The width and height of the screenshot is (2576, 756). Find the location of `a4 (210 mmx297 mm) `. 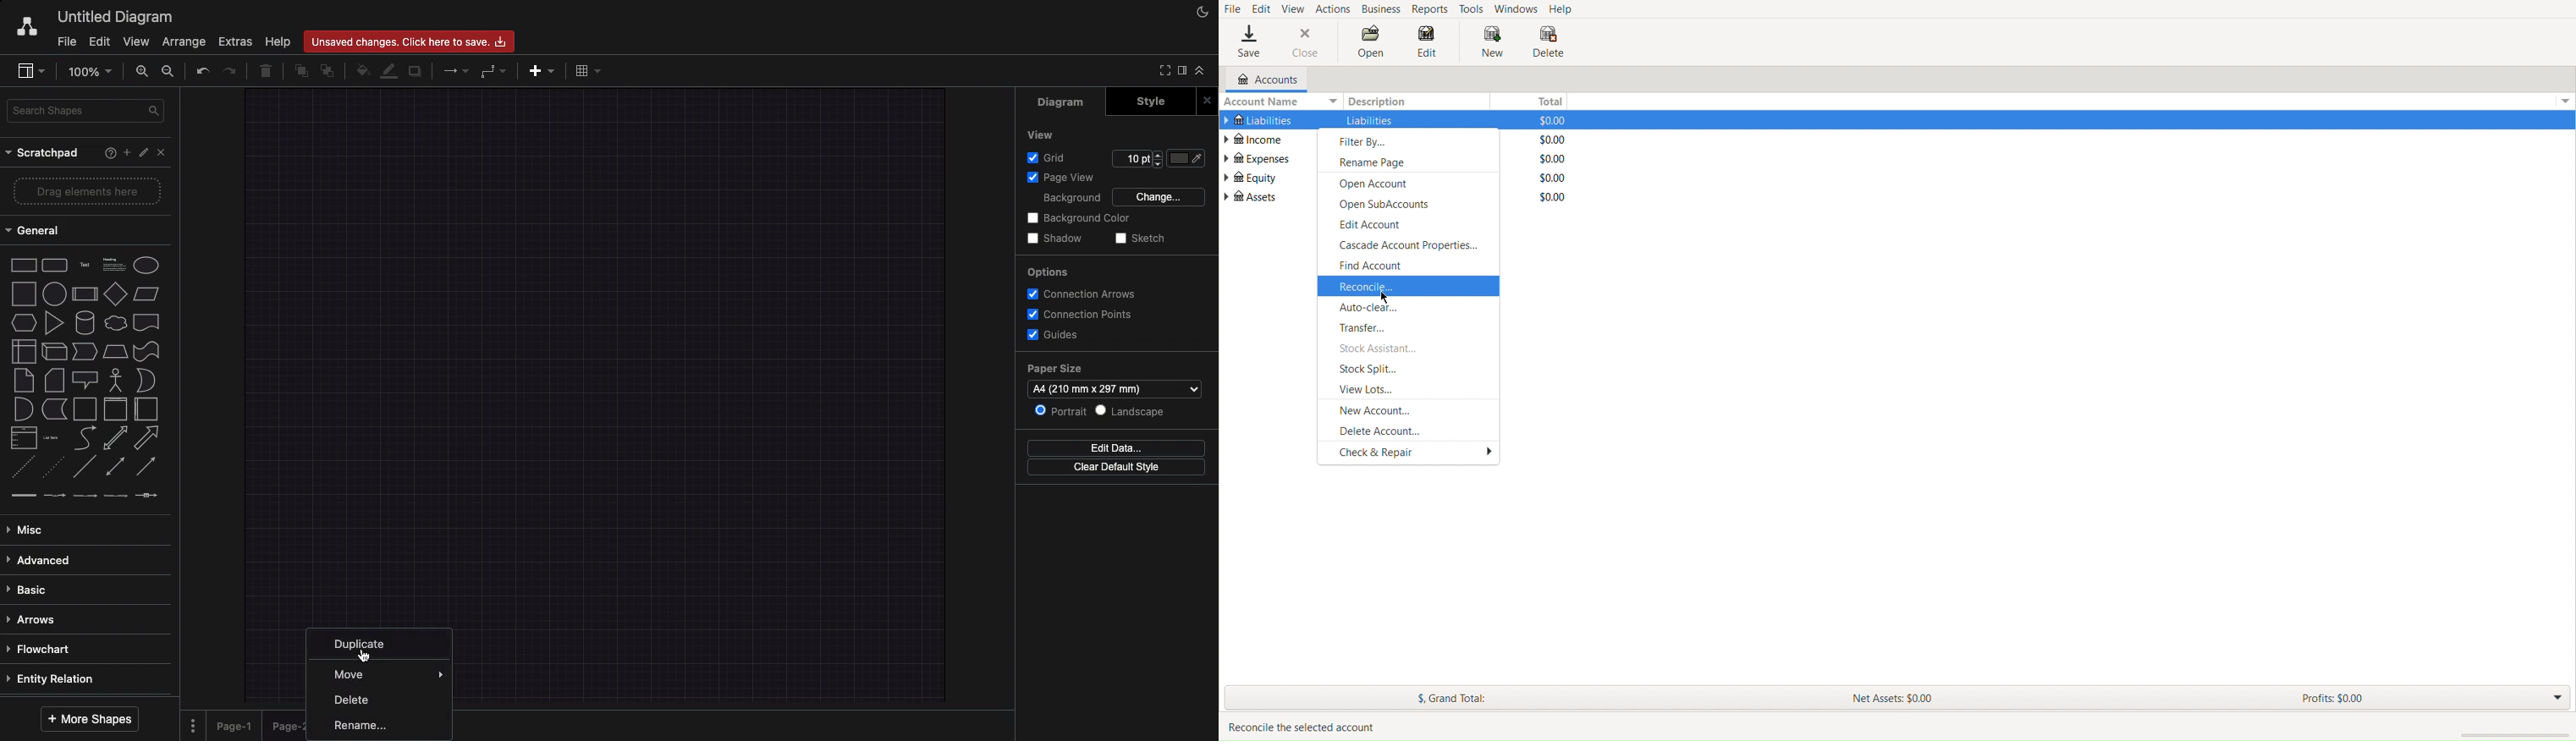

a4 (210 mmx297 mm)  is located at coordinates (1118, 388).